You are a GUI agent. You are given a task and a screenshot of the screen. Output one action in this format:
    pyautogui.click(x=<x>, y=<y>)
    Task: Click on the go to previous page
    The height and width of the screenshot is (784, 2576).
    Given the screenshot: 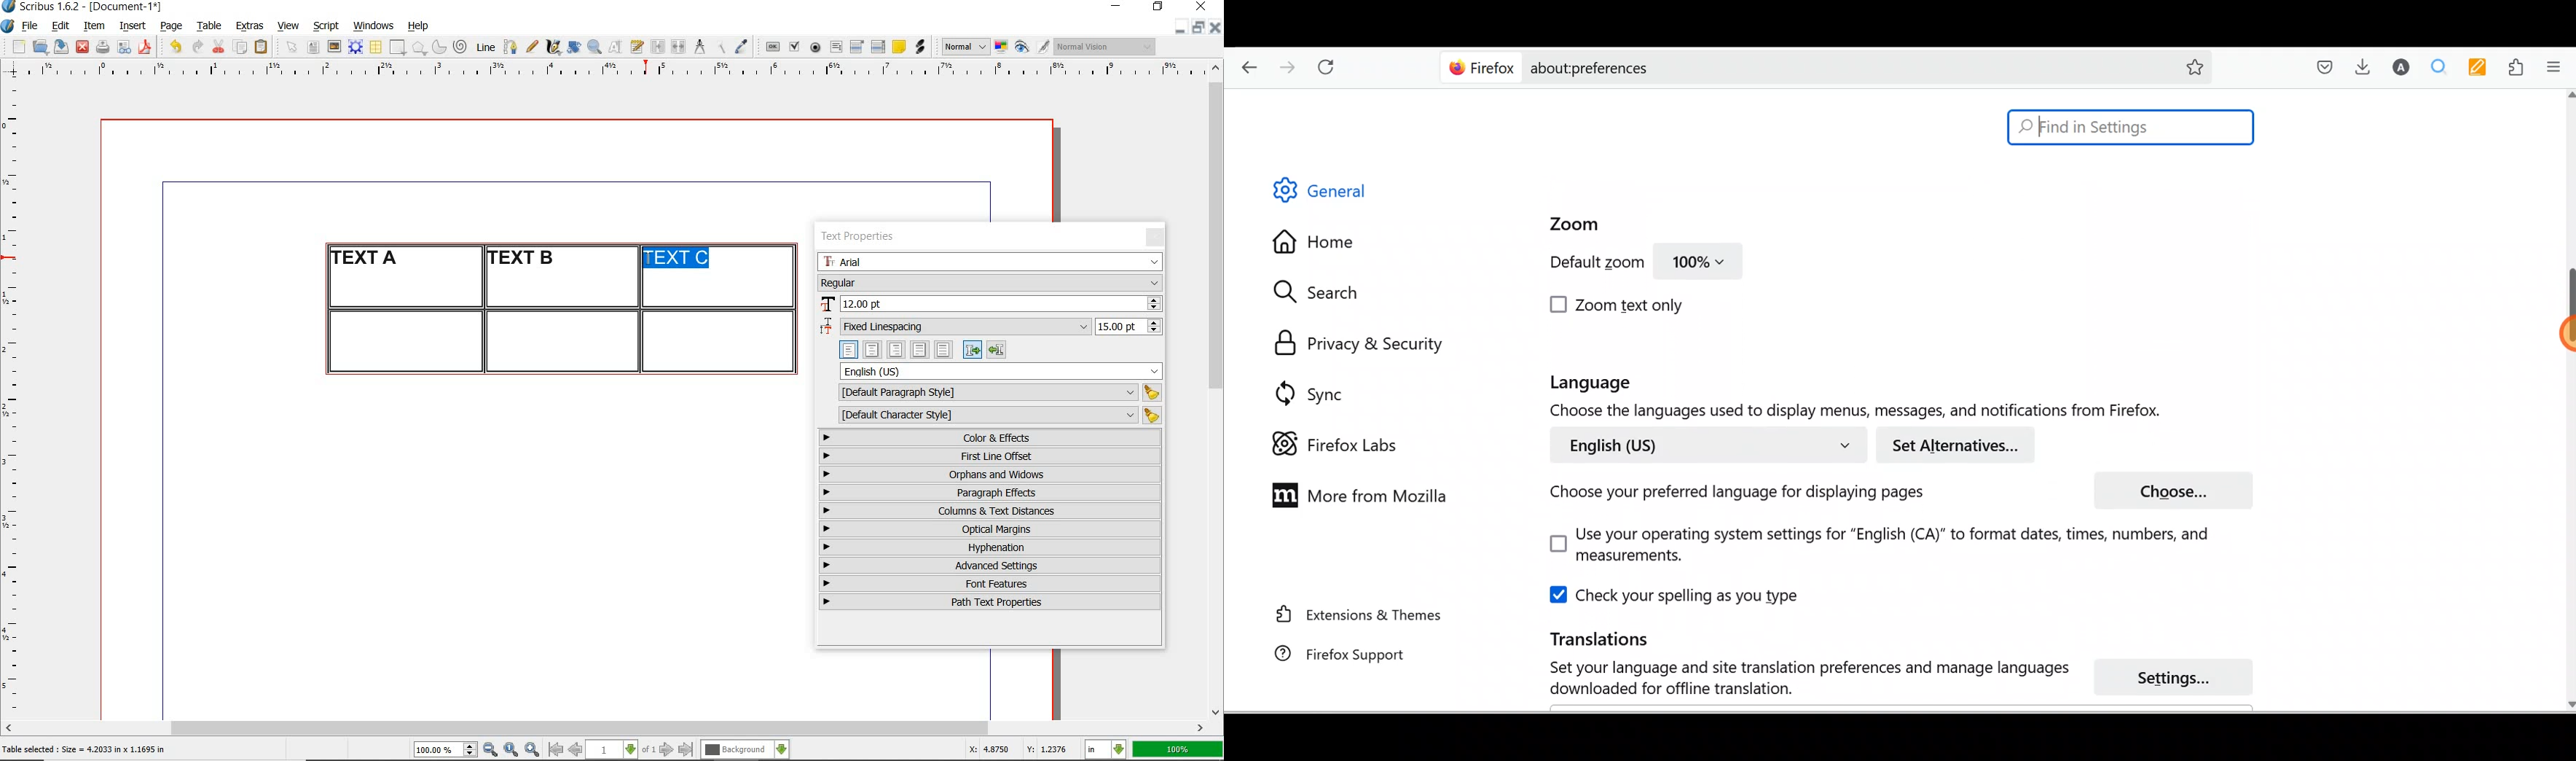 What is the action you would take?
    pyautogui.click(x=575, y=750)
    